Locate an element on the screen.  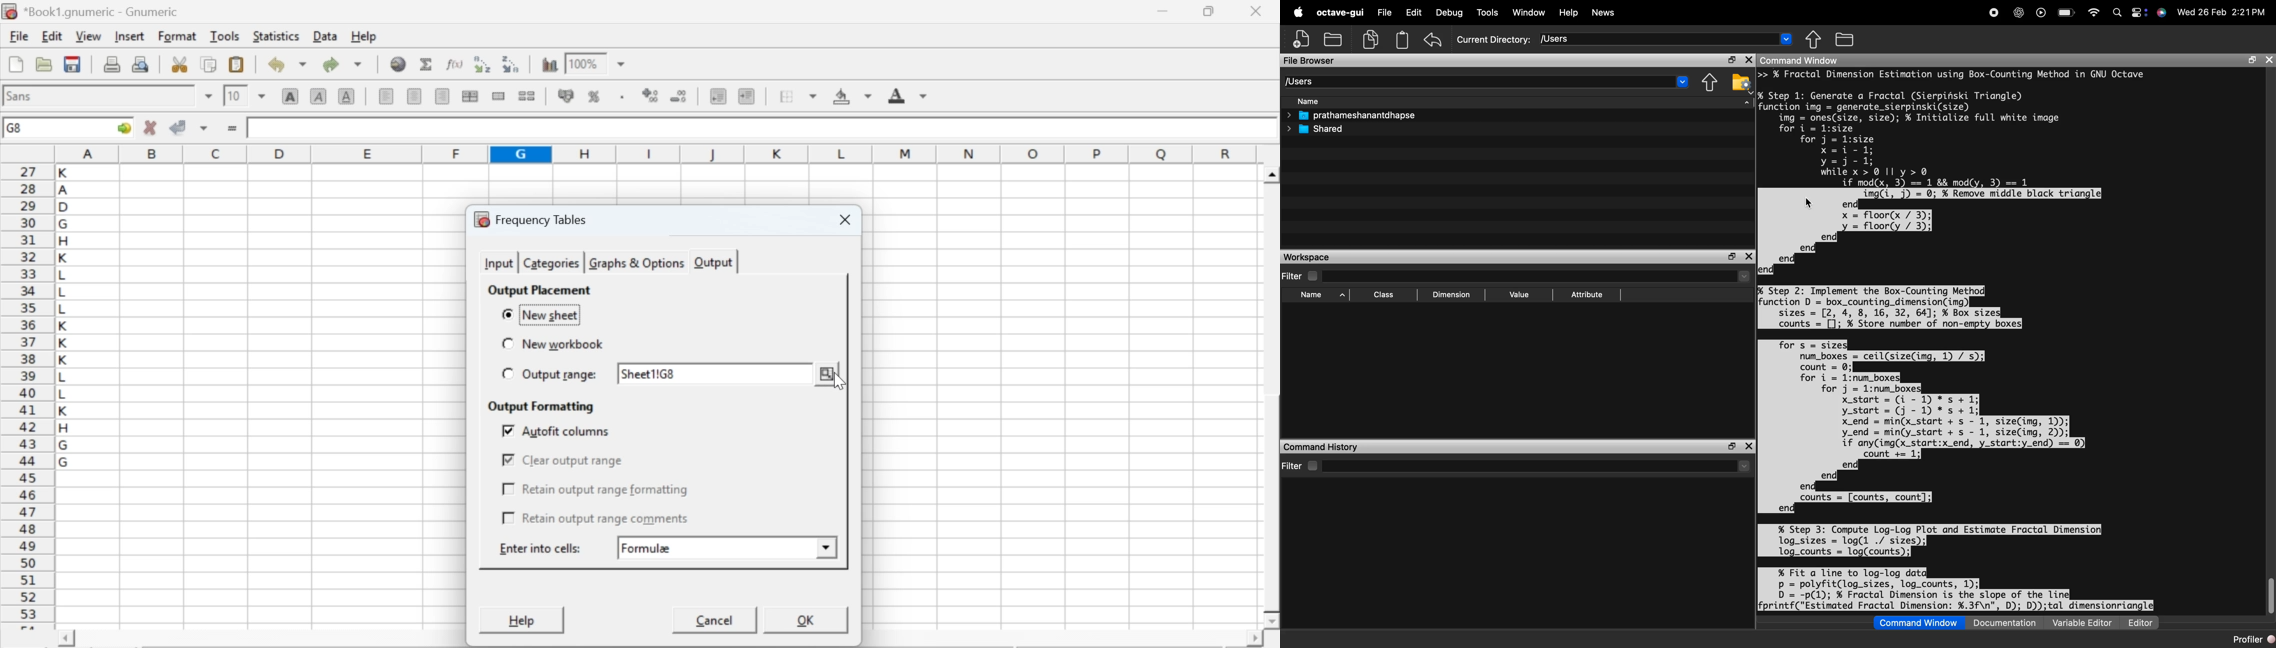
more is located at coordinates (828, 373).